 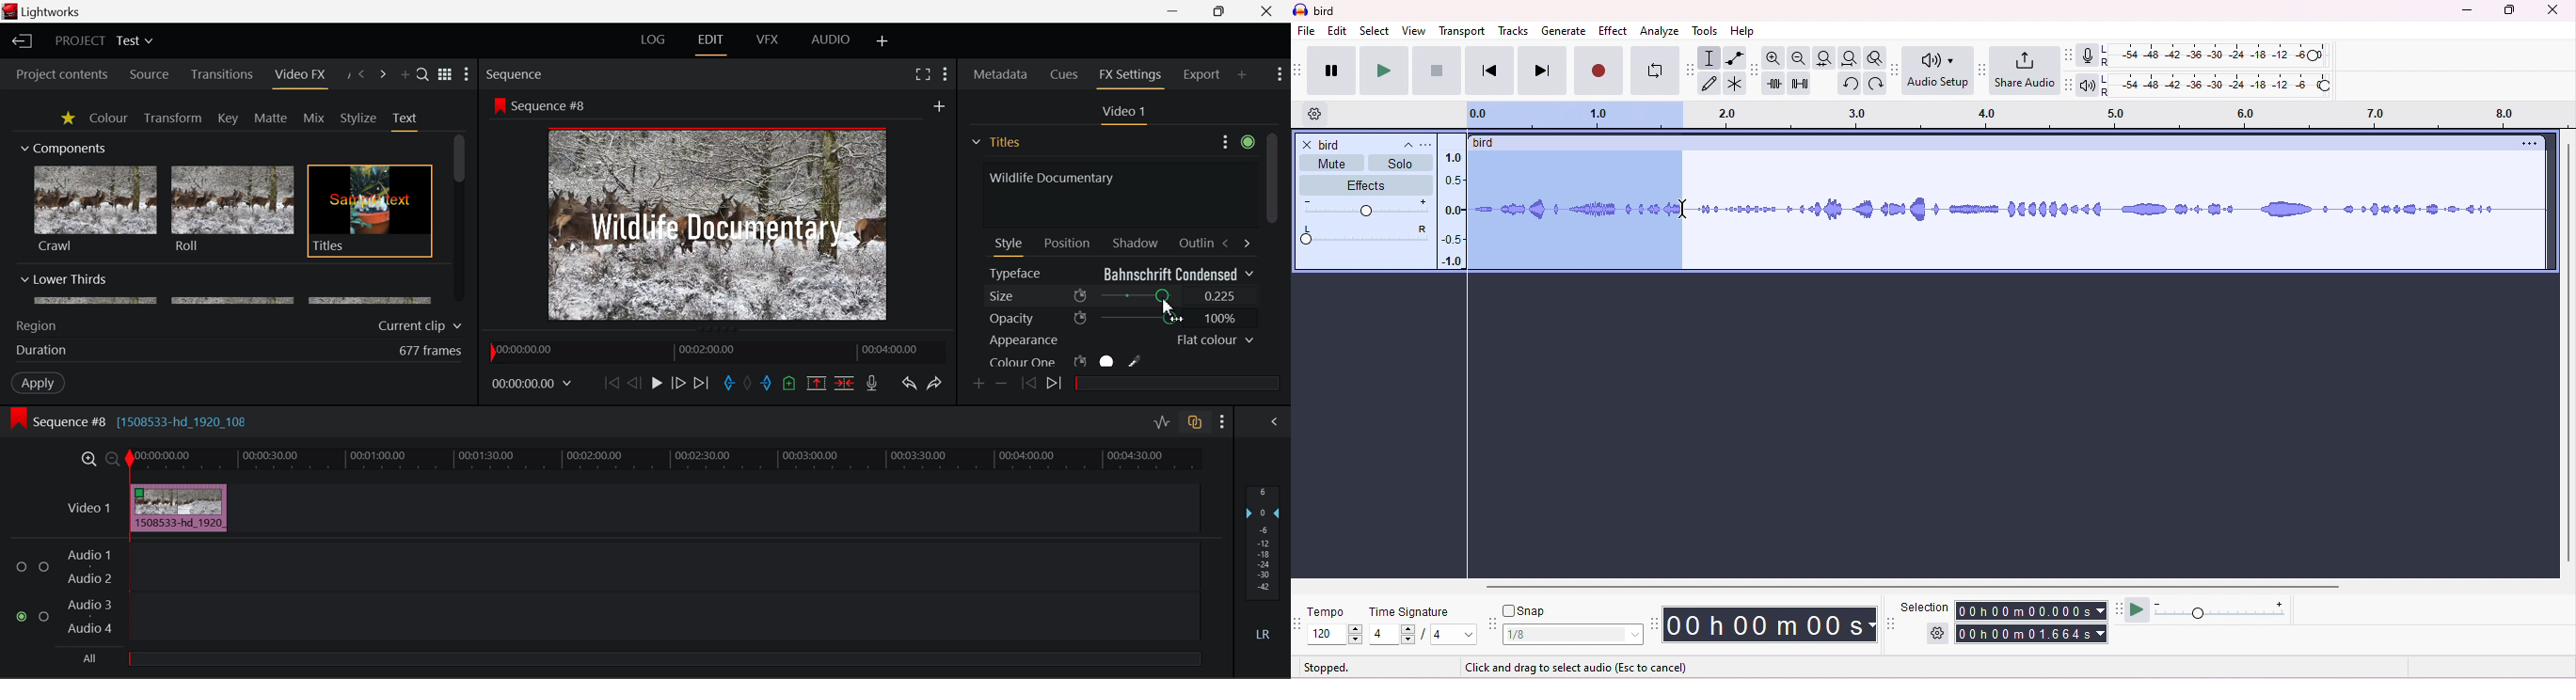 What do you see at coordinates (1236, 242) in the screenshot?
I see `Move between Tabs` at bounding box center [1236, 242].